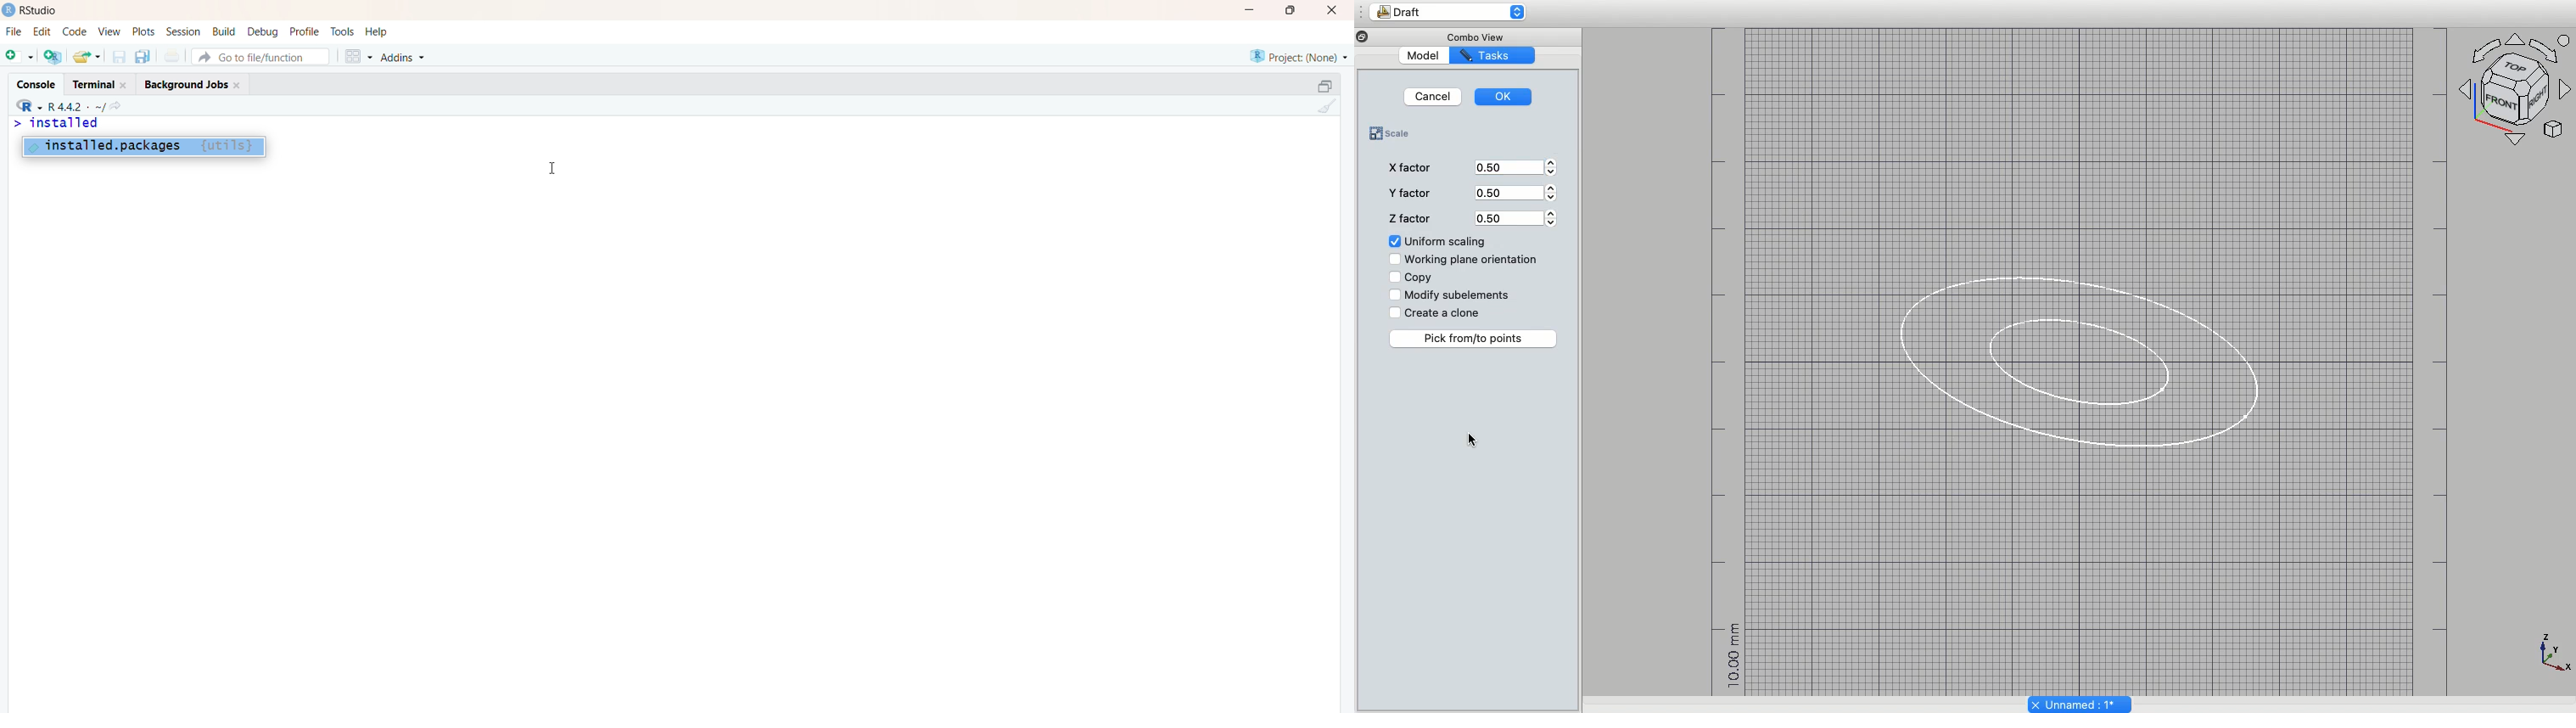 Image resolution: width=2576 pixels, height=728 pixels. Describe the element at coordinates (162, 150) in the screenshot. I see `>console log` at that location.